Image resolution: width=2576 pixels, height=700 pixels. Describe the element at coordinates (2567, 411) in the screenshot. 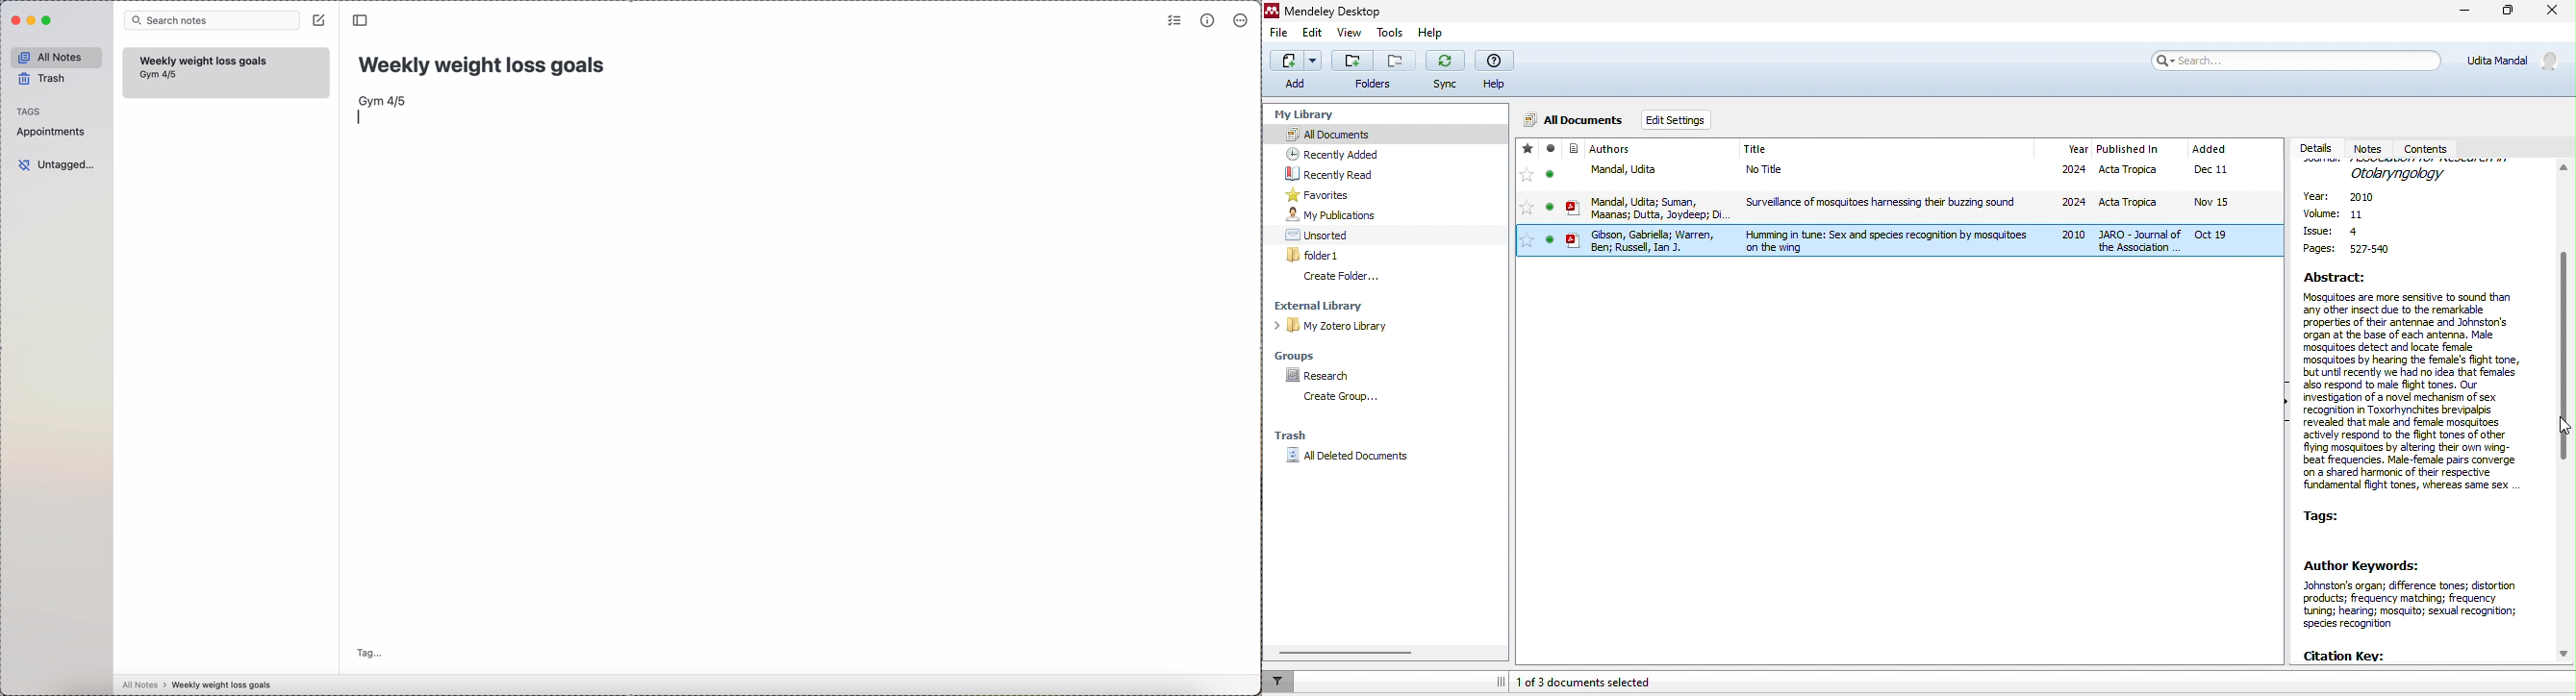

I see `vertical scroll bar` at that location.